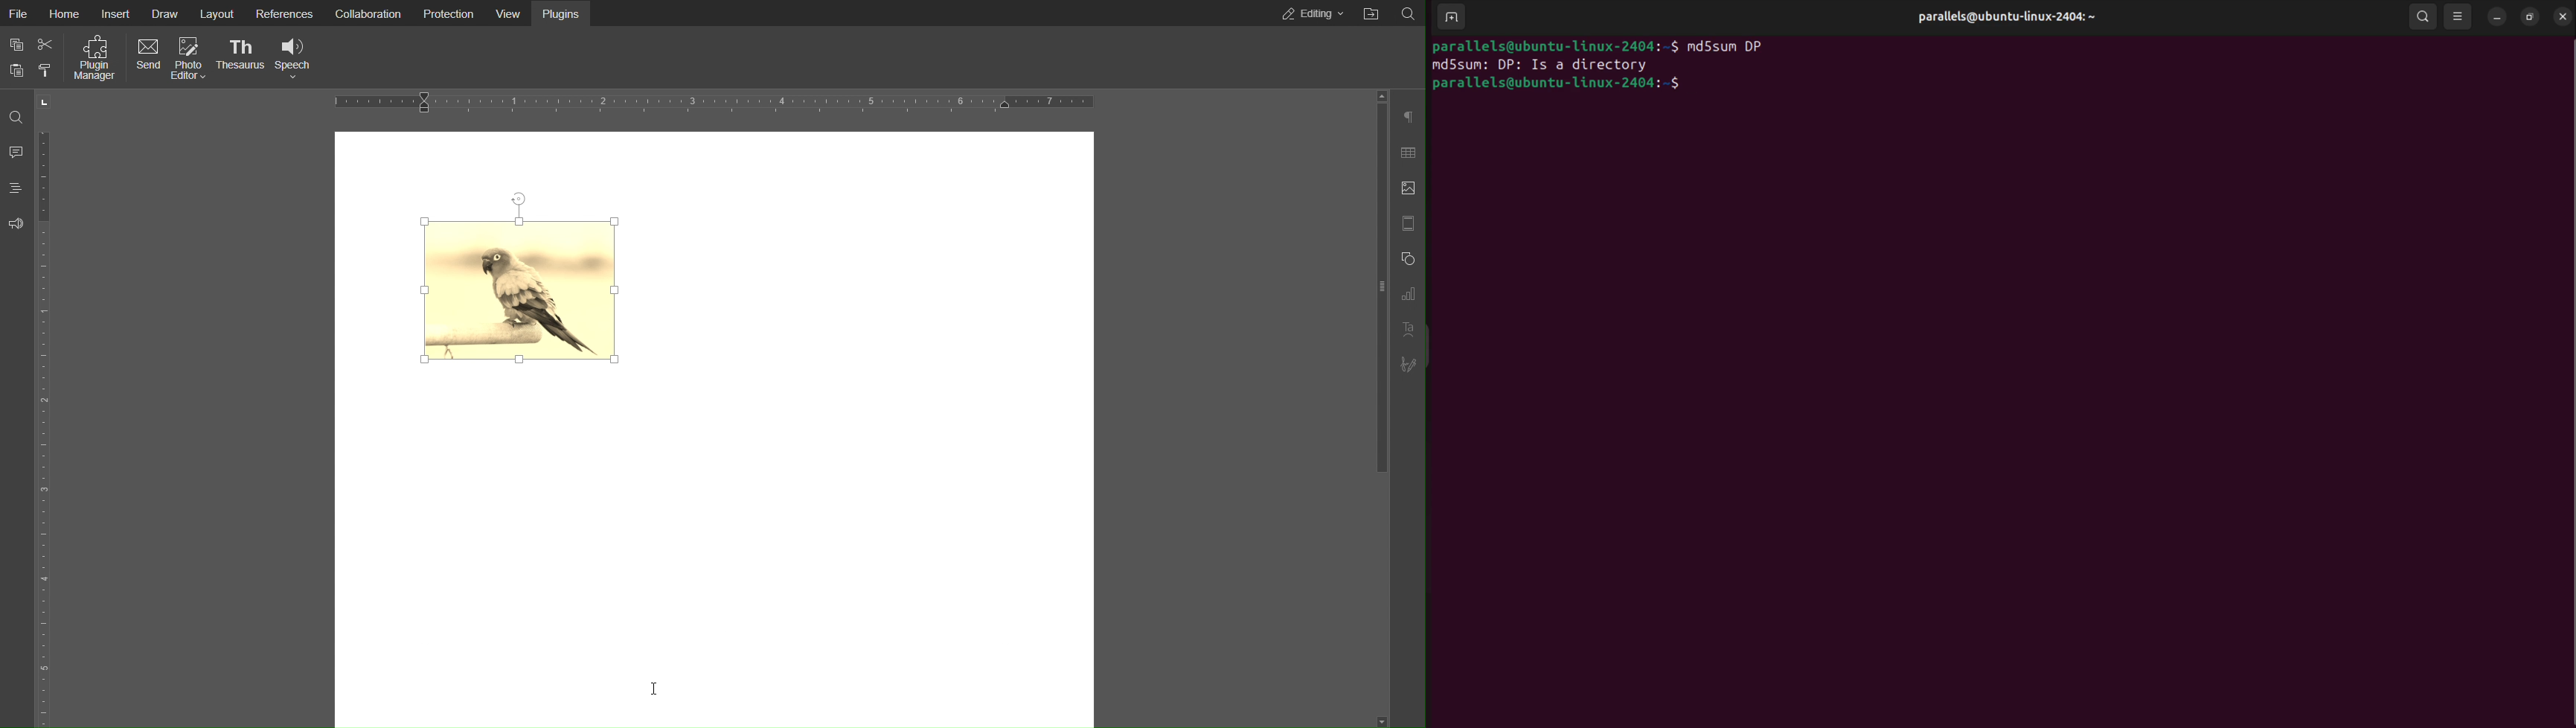 The height and width of the screenshot is (728, 2576). I want to click on Plugin Manager, so click(97, 58).